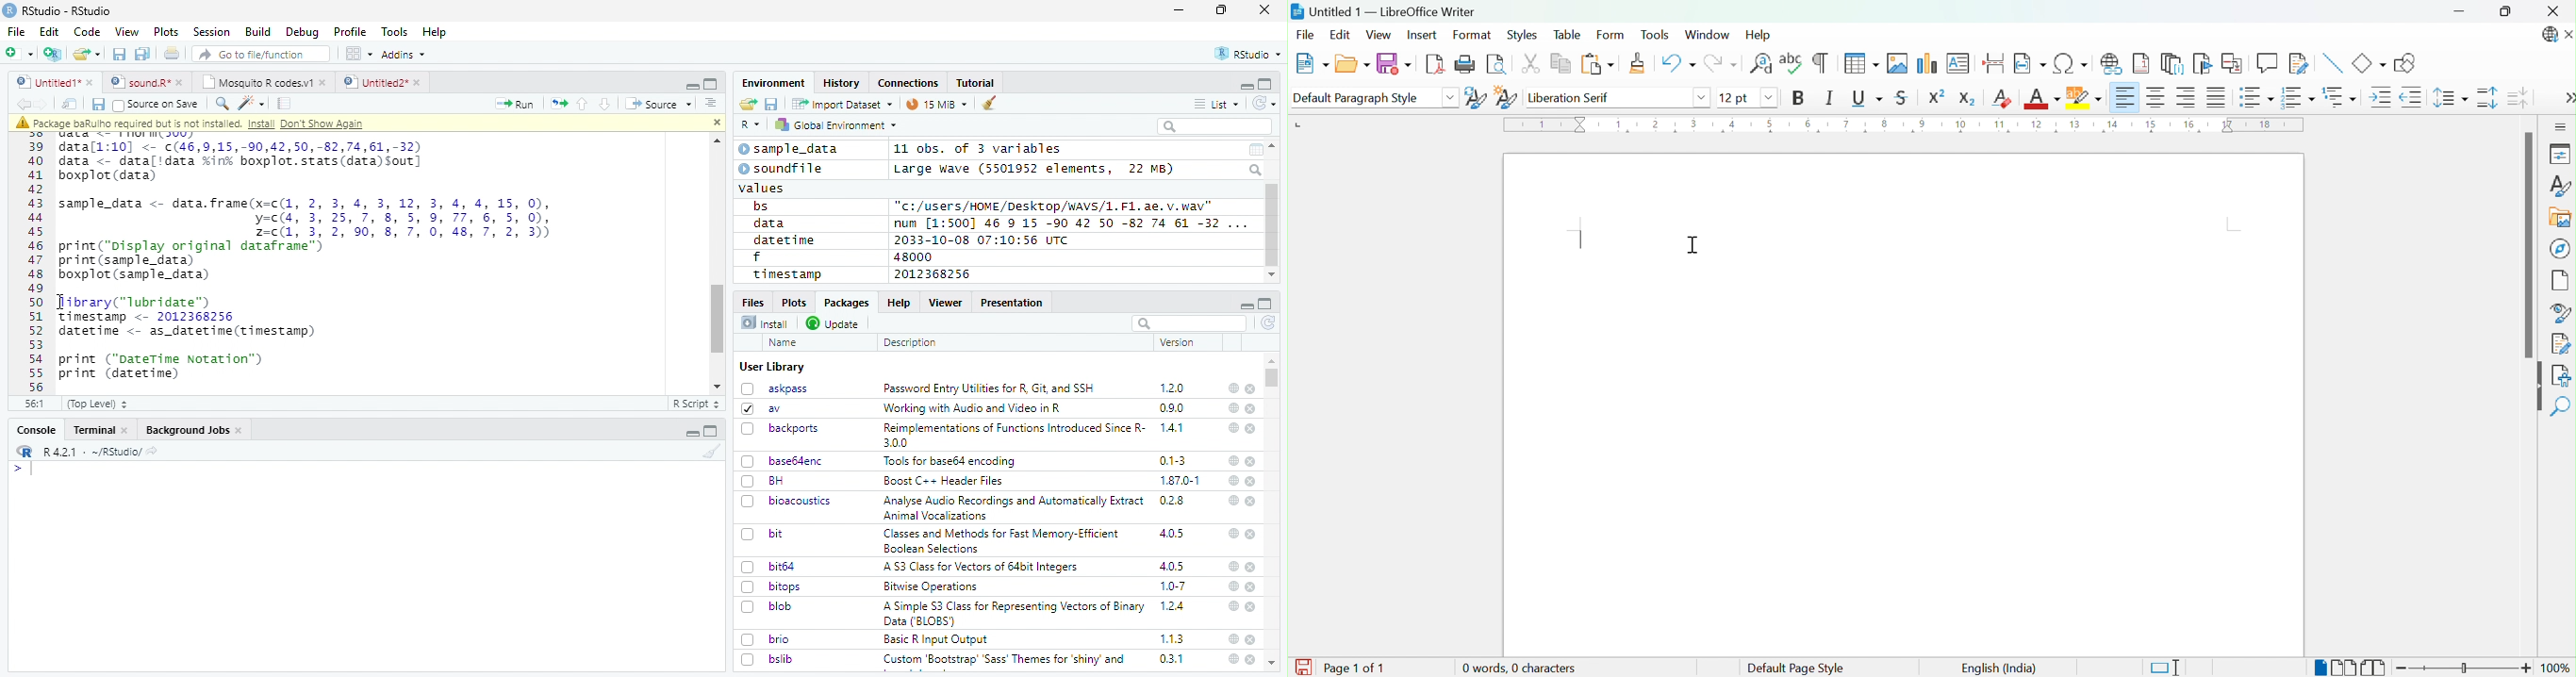  What do you see at coordinates (1265, 84) in the screenshot?
I see `full screen` at bounding box center [1265, 84].